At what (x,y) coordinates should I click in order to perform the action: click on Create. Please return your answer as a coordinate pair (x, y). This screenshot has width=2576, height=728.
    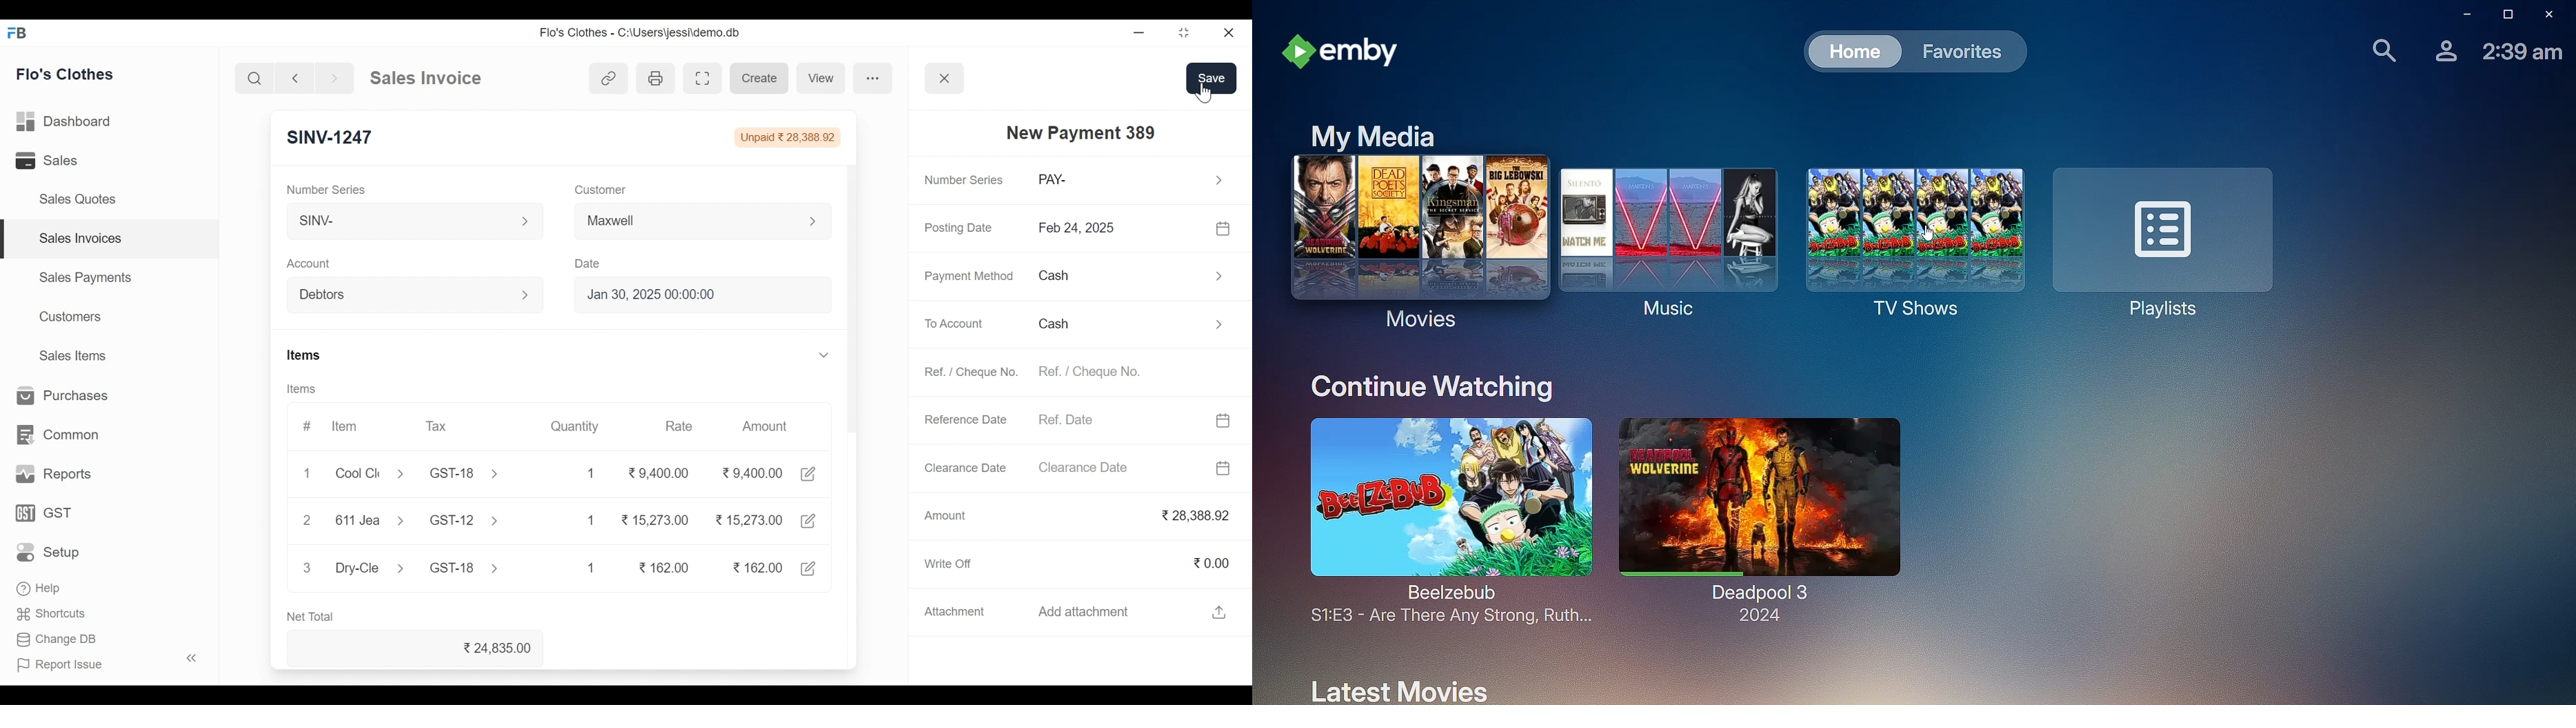
    Looking at the image, I should click on (760, 78).